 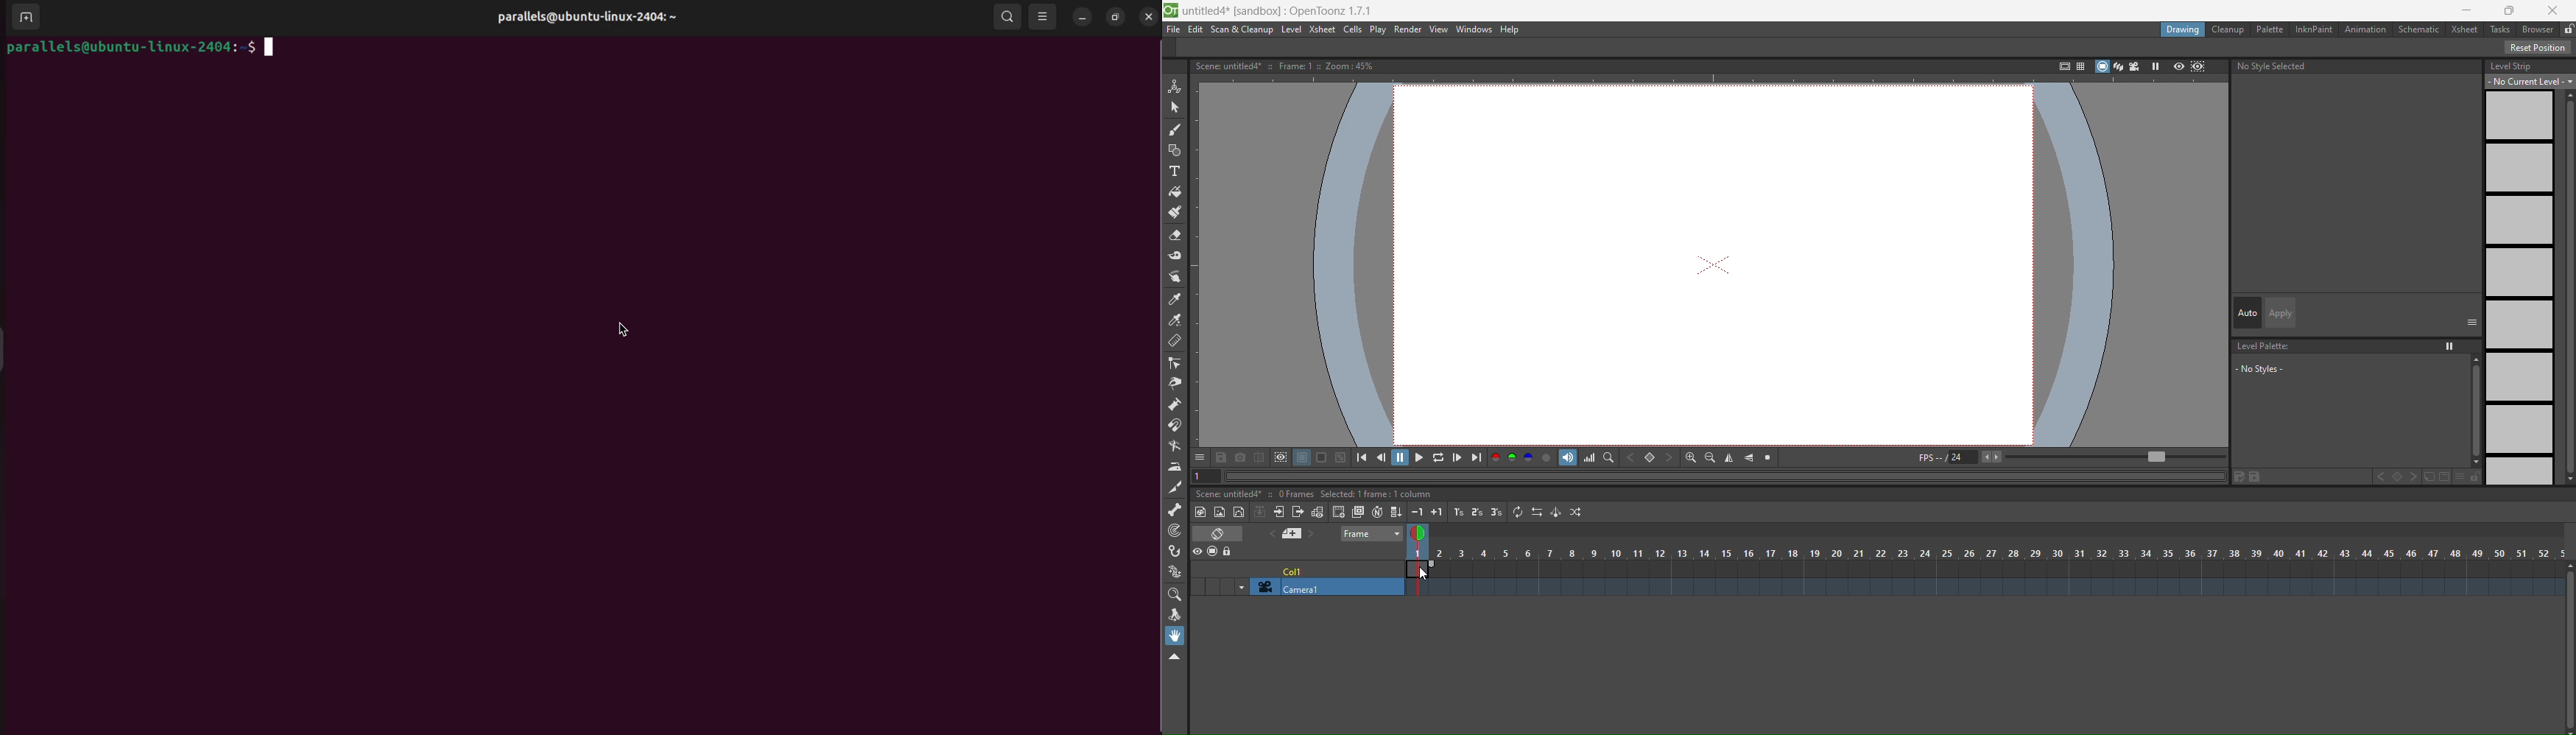 I want to click on , so click(x=1768, y=458).